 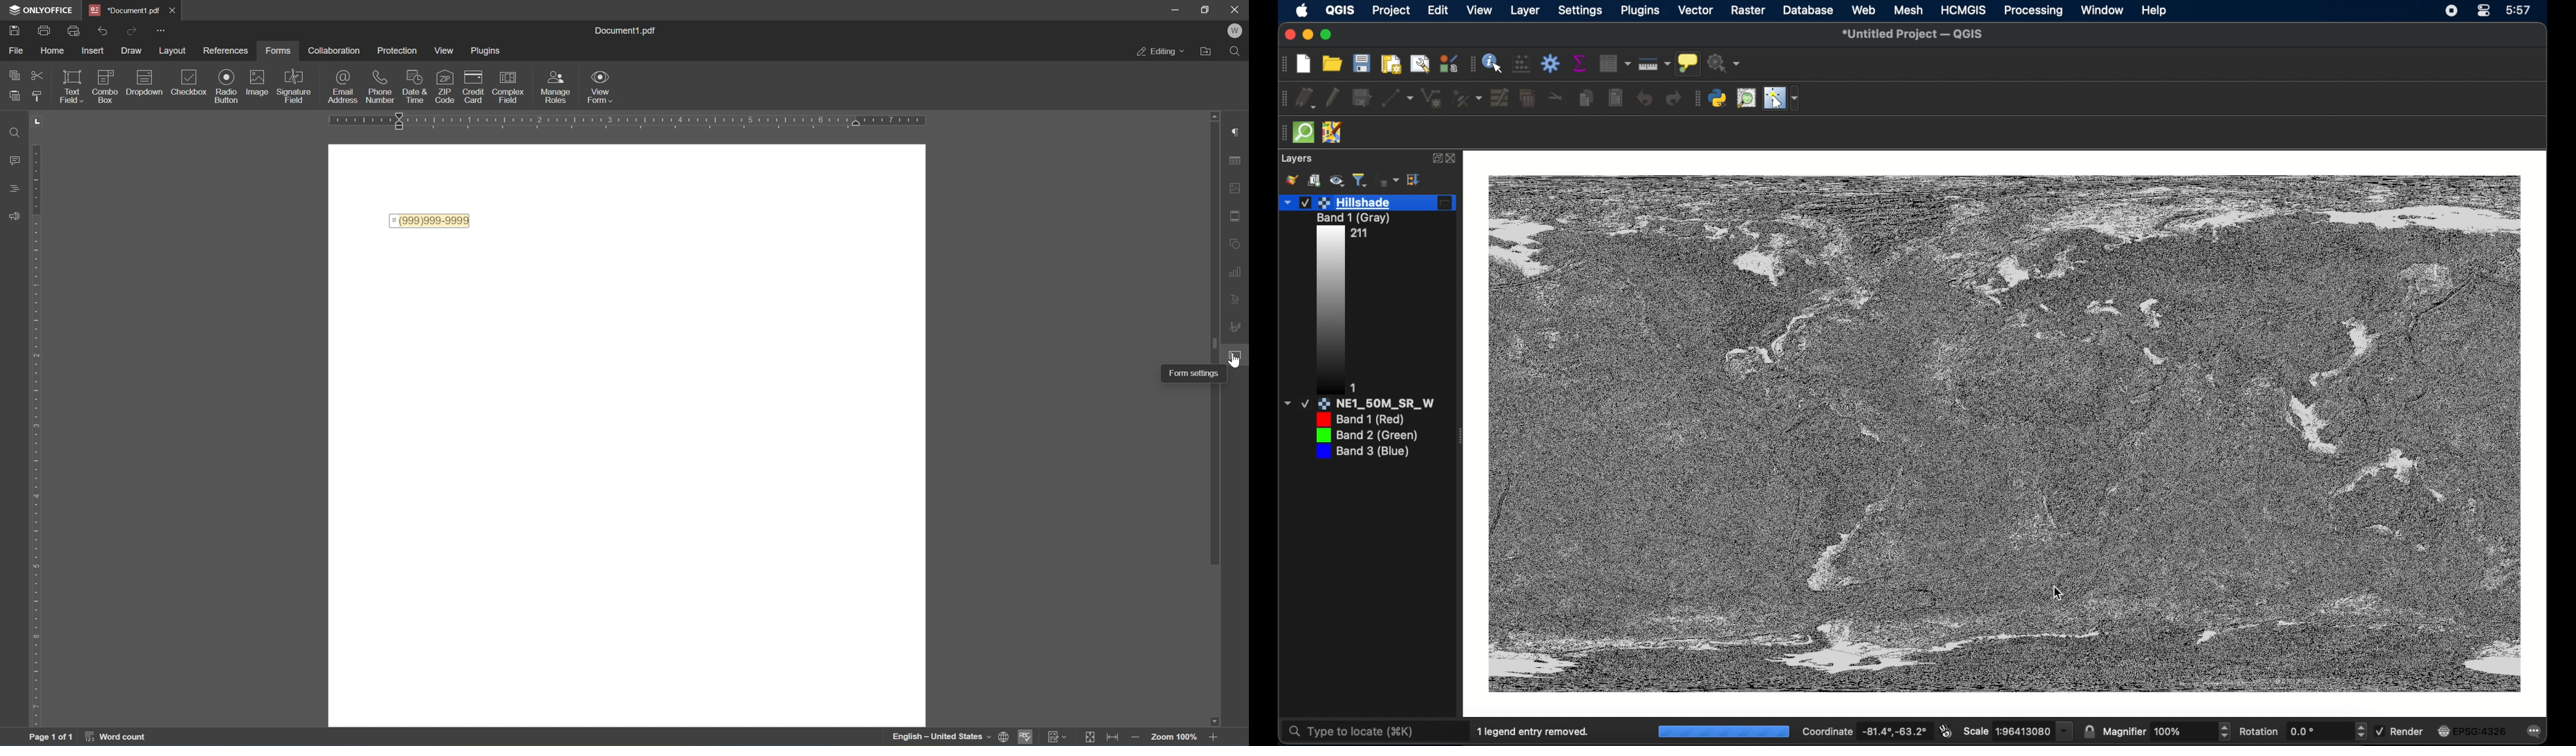 I want to click on checkbox, so click(x=192, y=81).